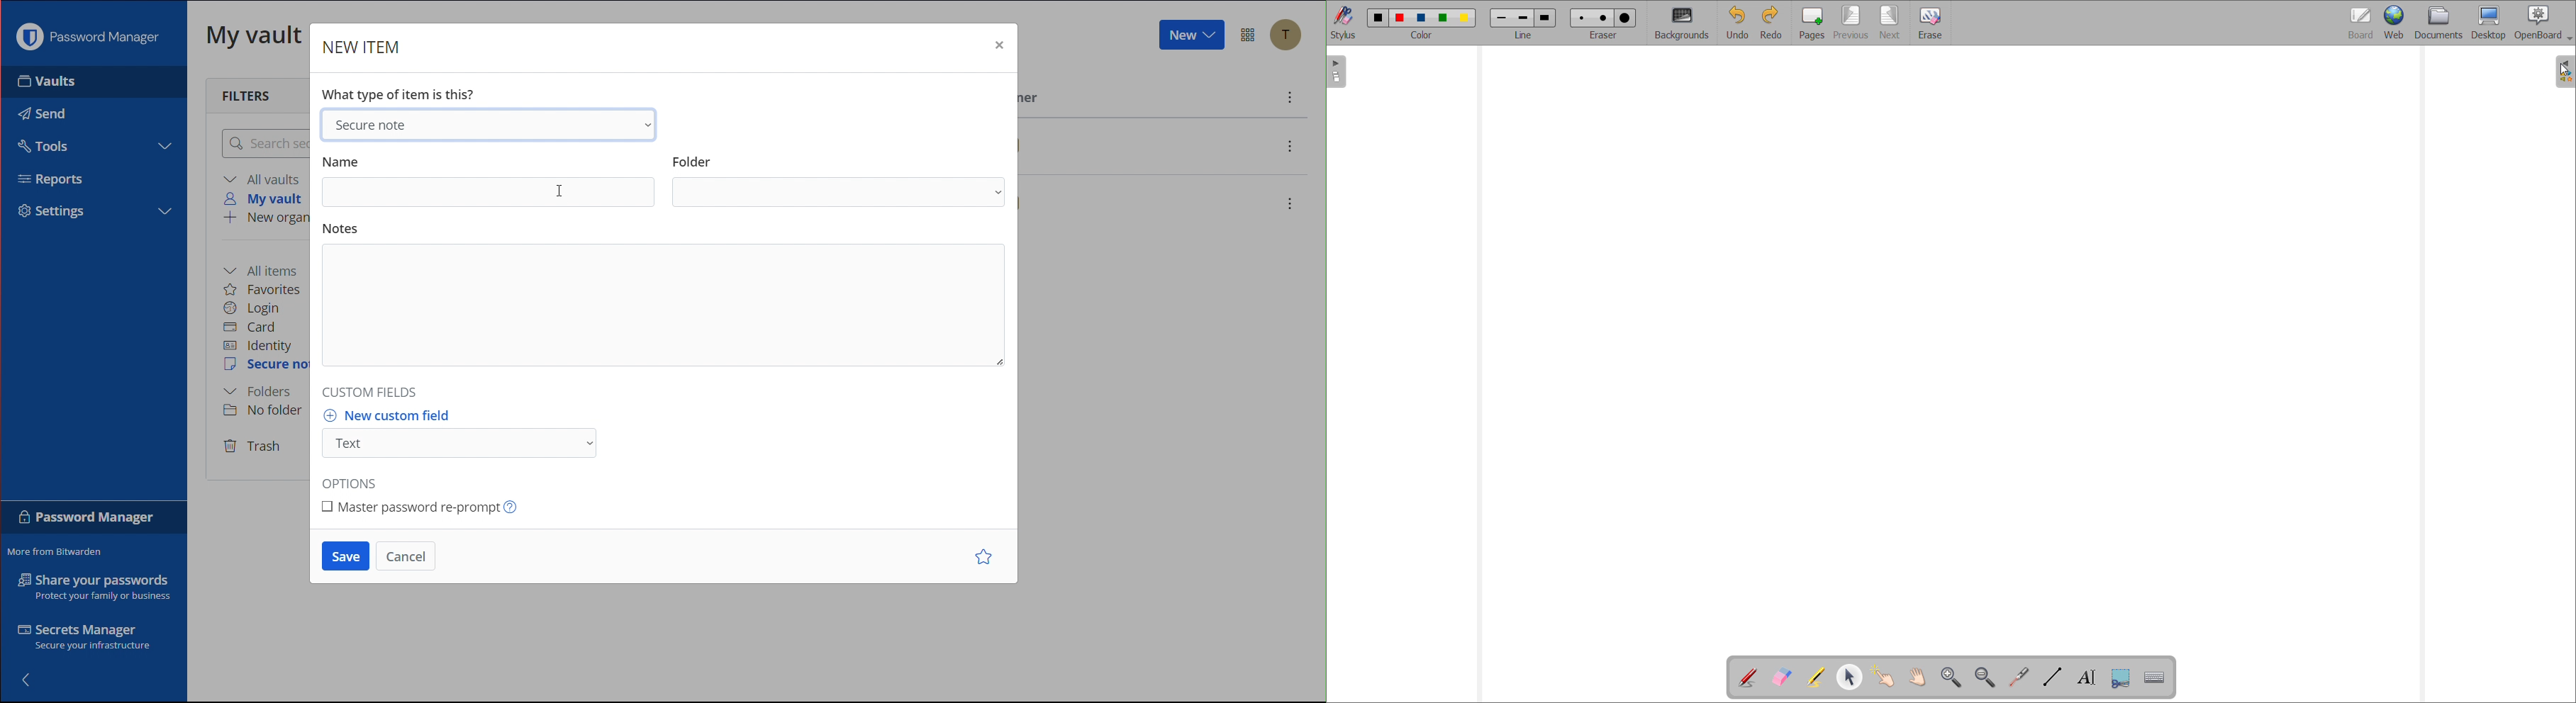 Image resolution: width=2576 pixels, height=728 pixels. I want to click on New, so click(1191, 37).